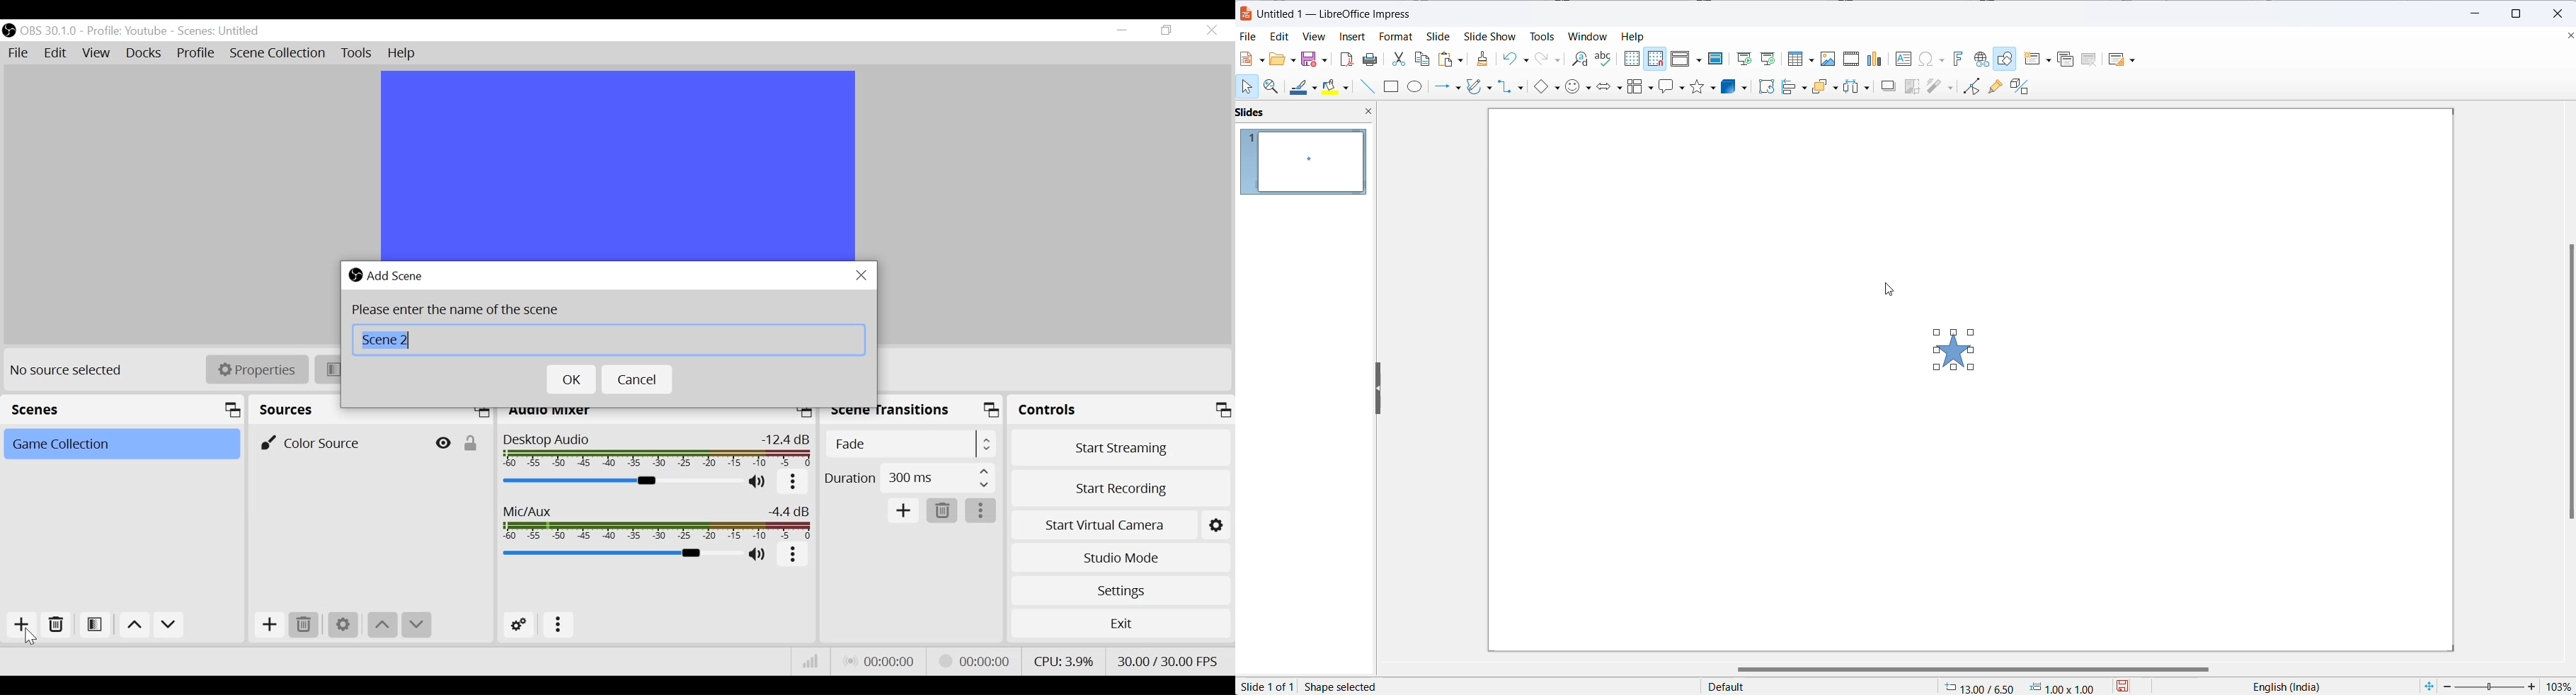  Describe the element at coordinates (1393, 88) in the screenshot. I see `rectangle` at that location.